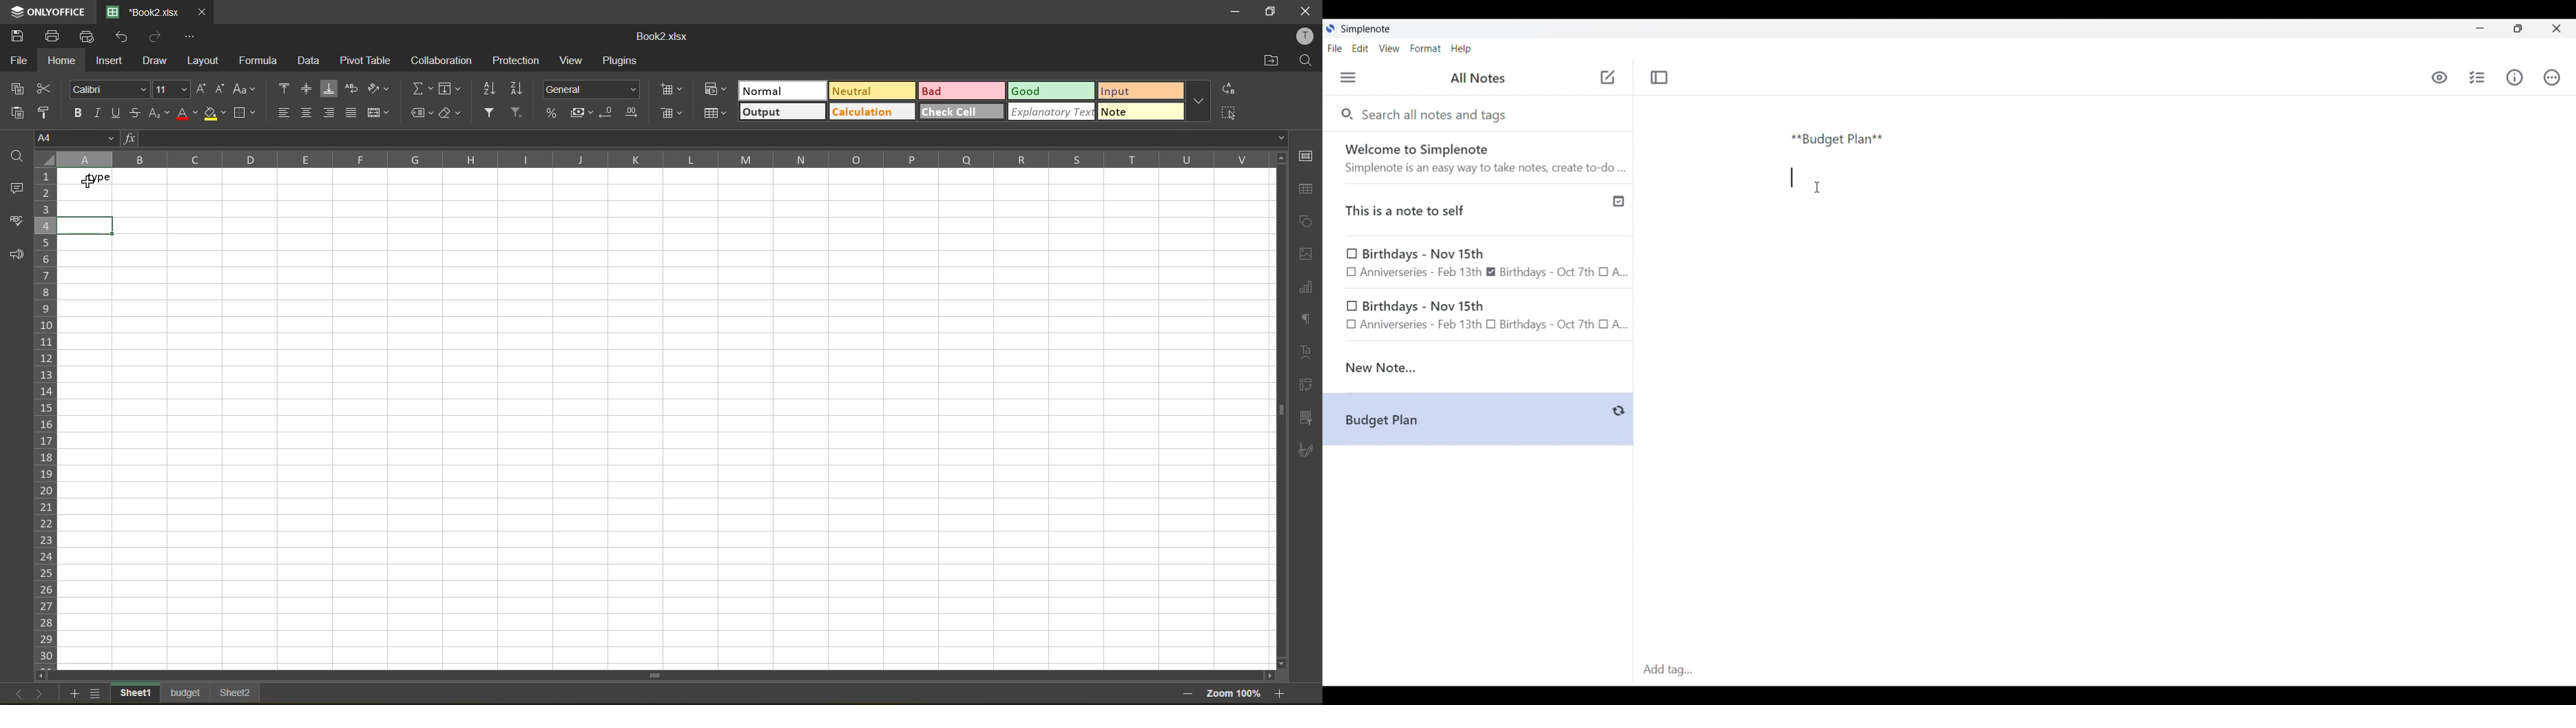  What do you see at coordinates (216, 113) in the screenshot?
I see `fill color` at bounding box center [216, 113].